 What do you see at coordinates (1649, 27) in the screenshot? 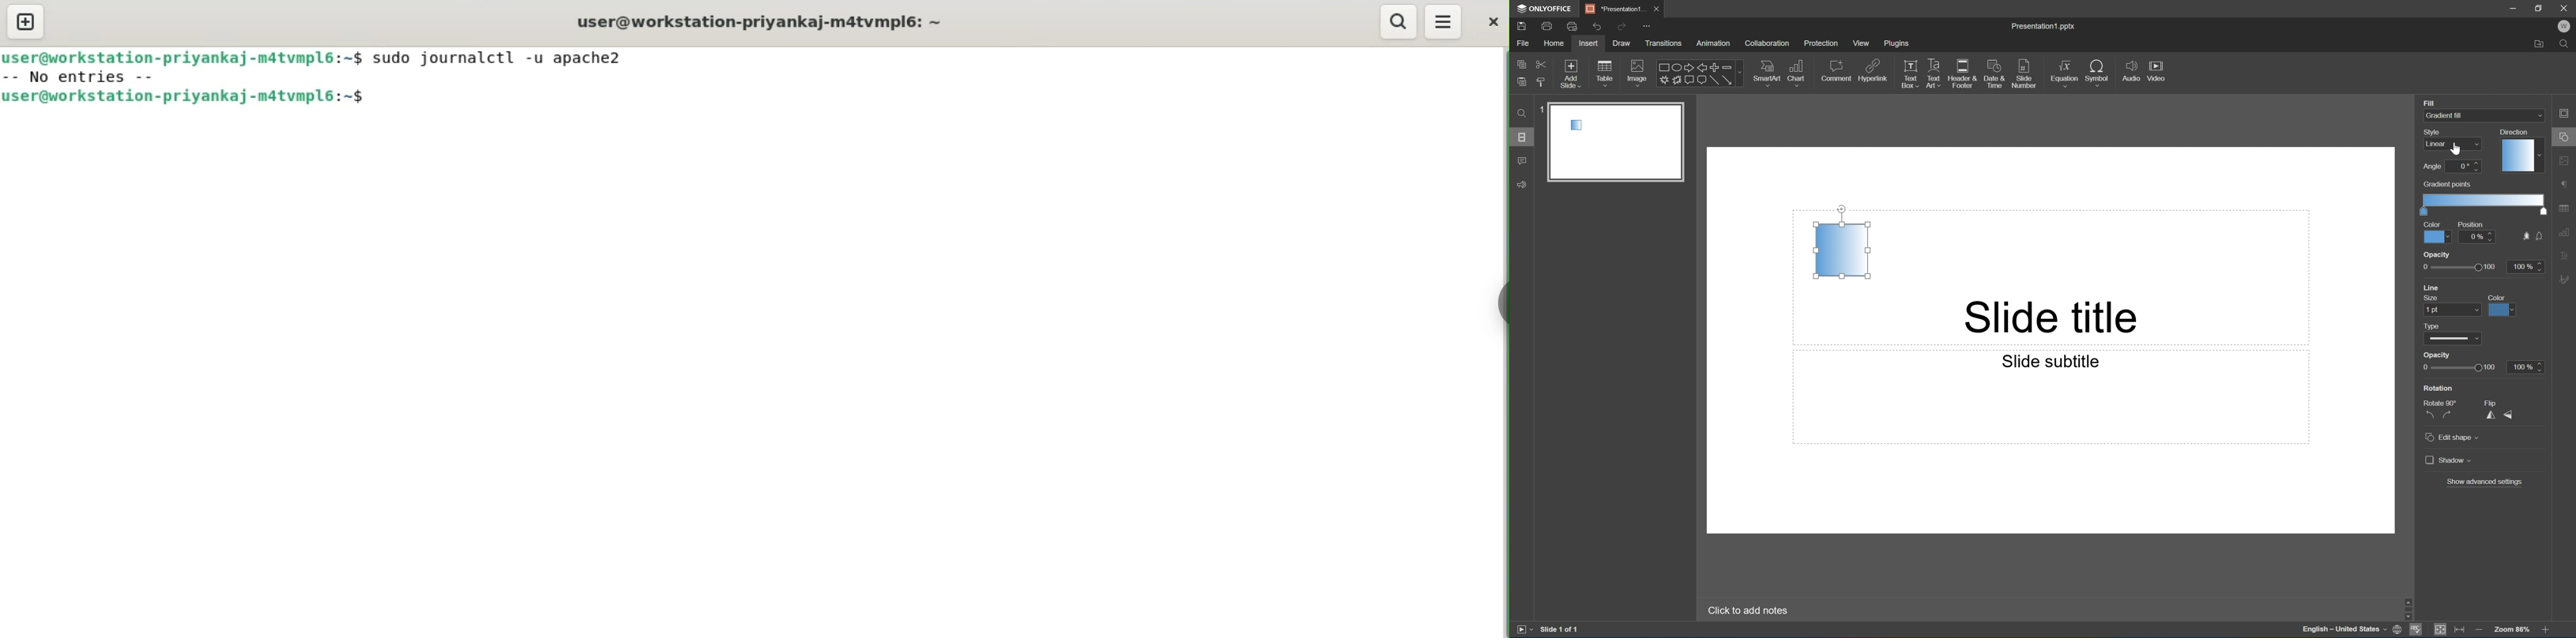
I see `Customize quick access toolbar` at bounding box center [1649, 27].